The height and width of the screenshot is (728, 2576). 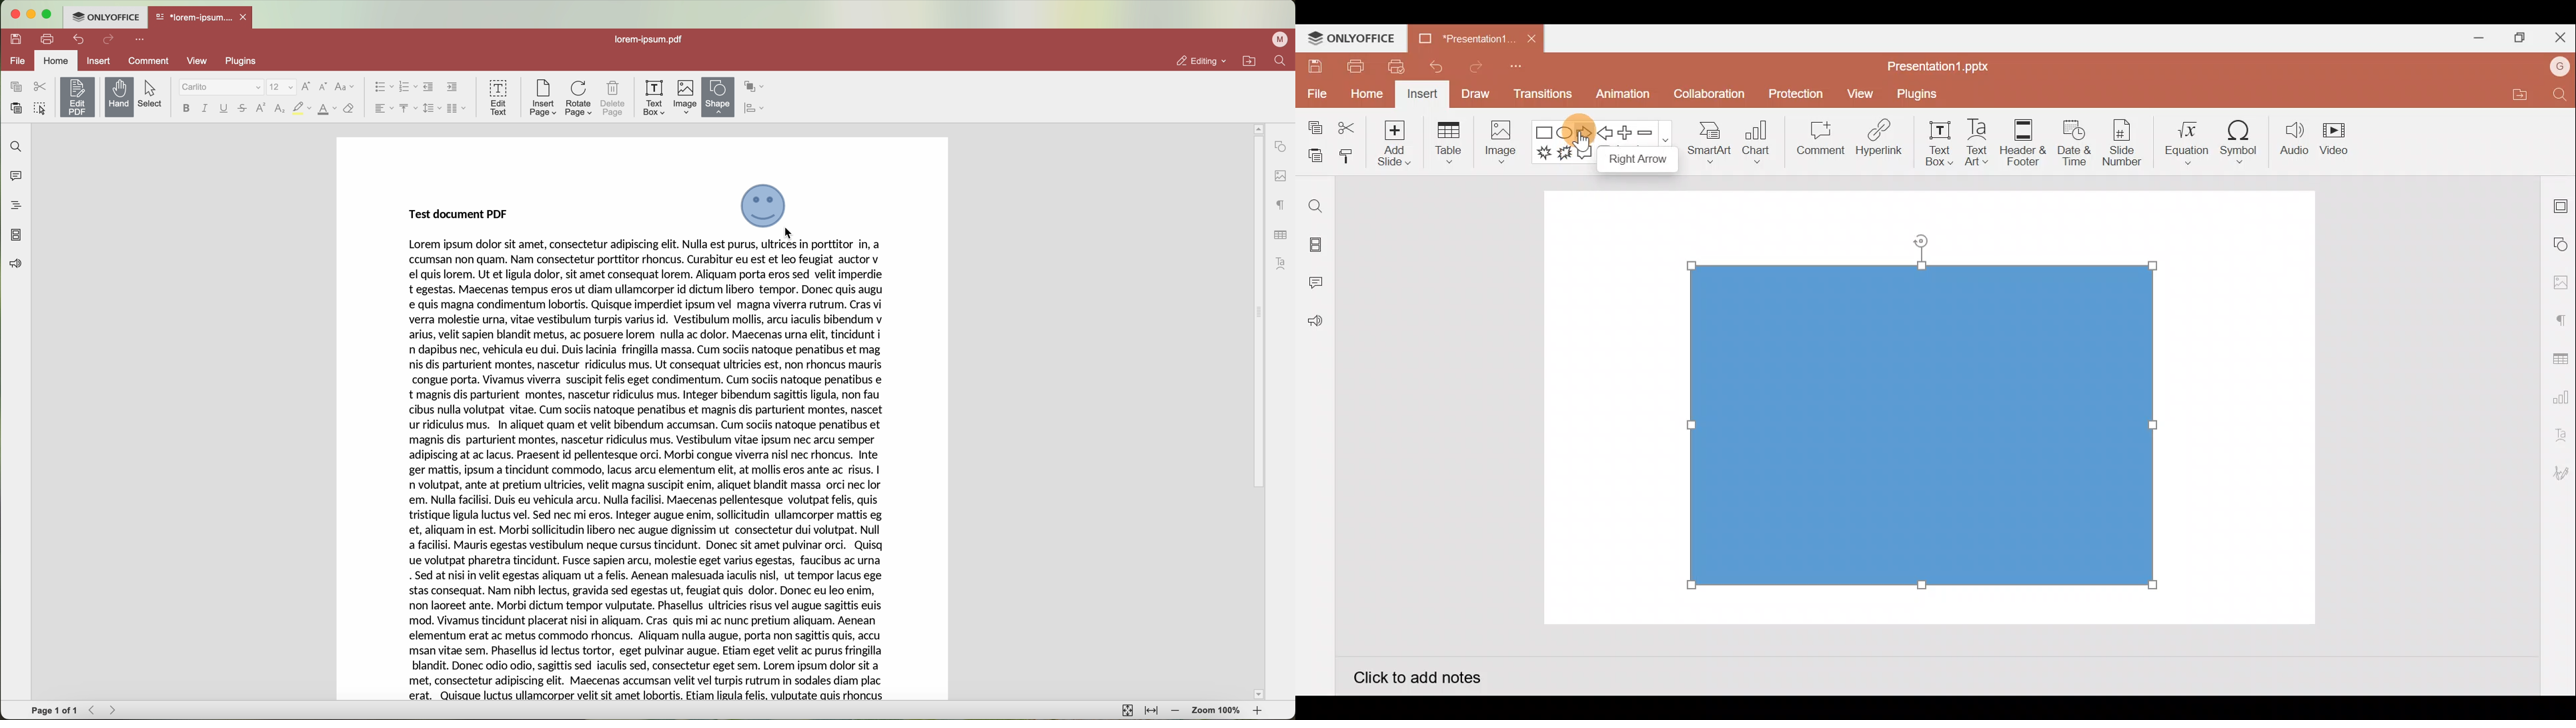 What do you see at coordinates (253, 61) in the screenshot?
I see `plugins` at bounding box center [253, 61].